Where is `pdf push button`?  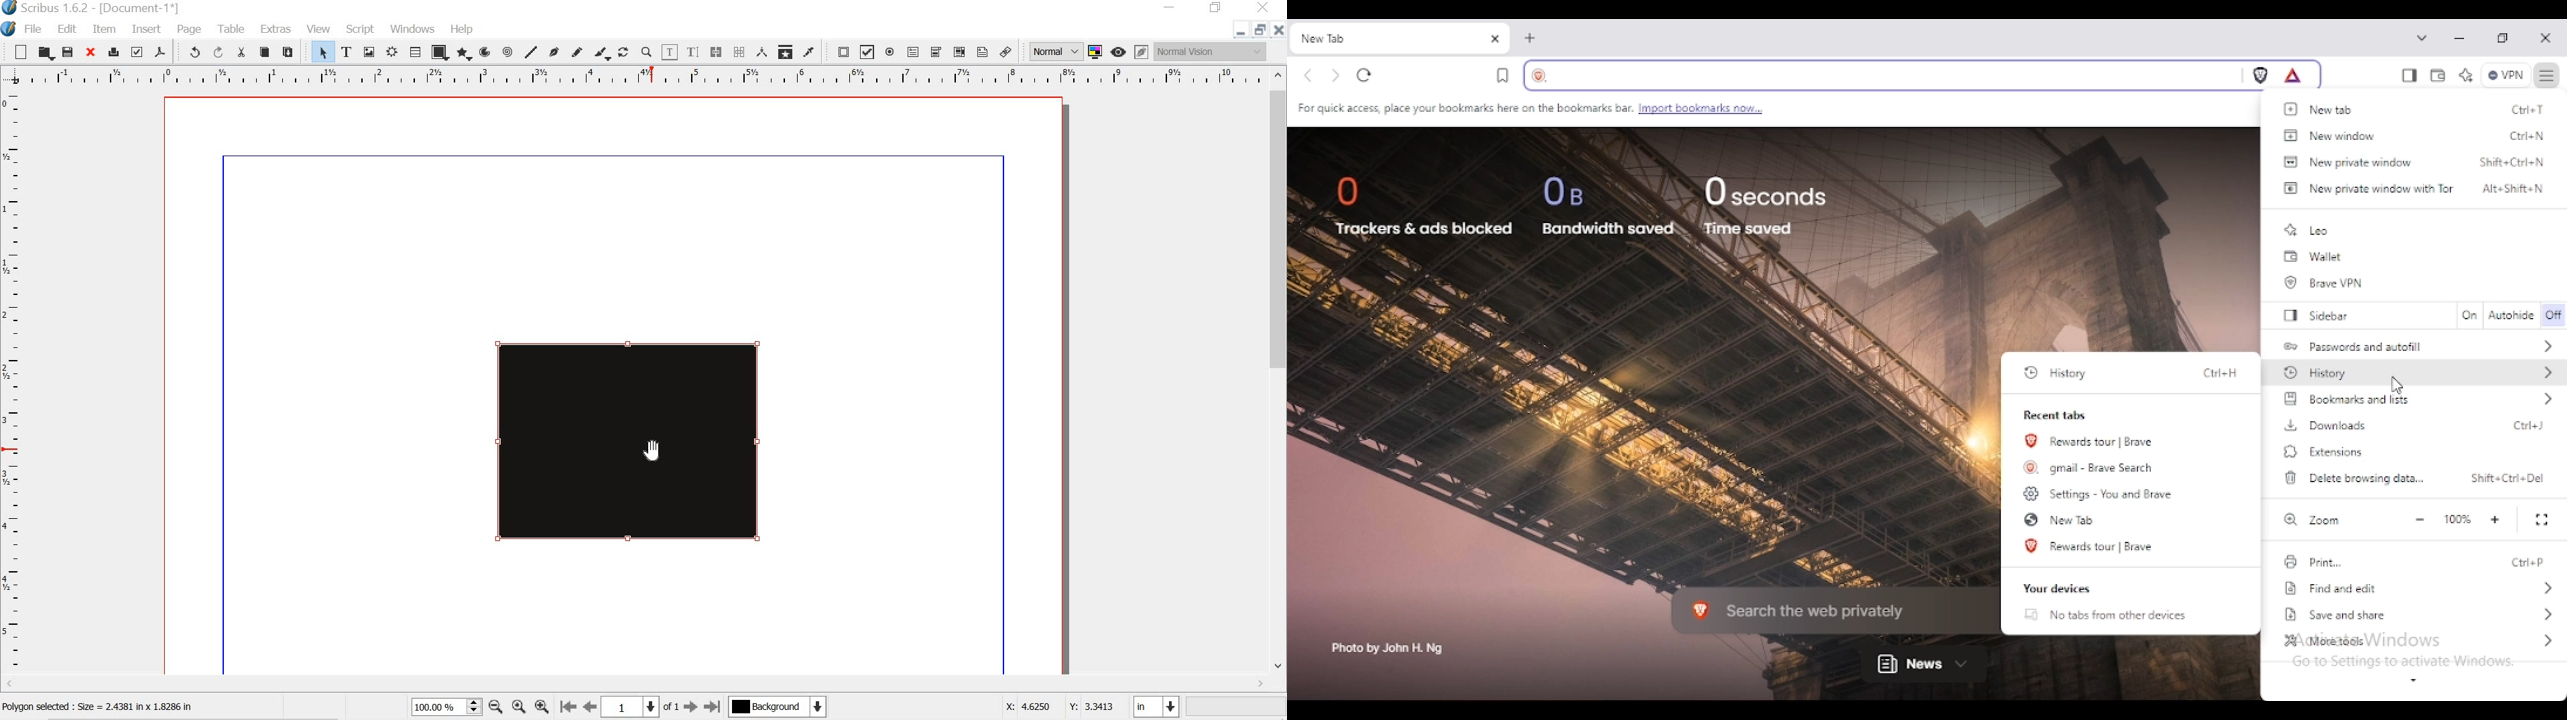 pdf push button is located at coordinates (841, 52).